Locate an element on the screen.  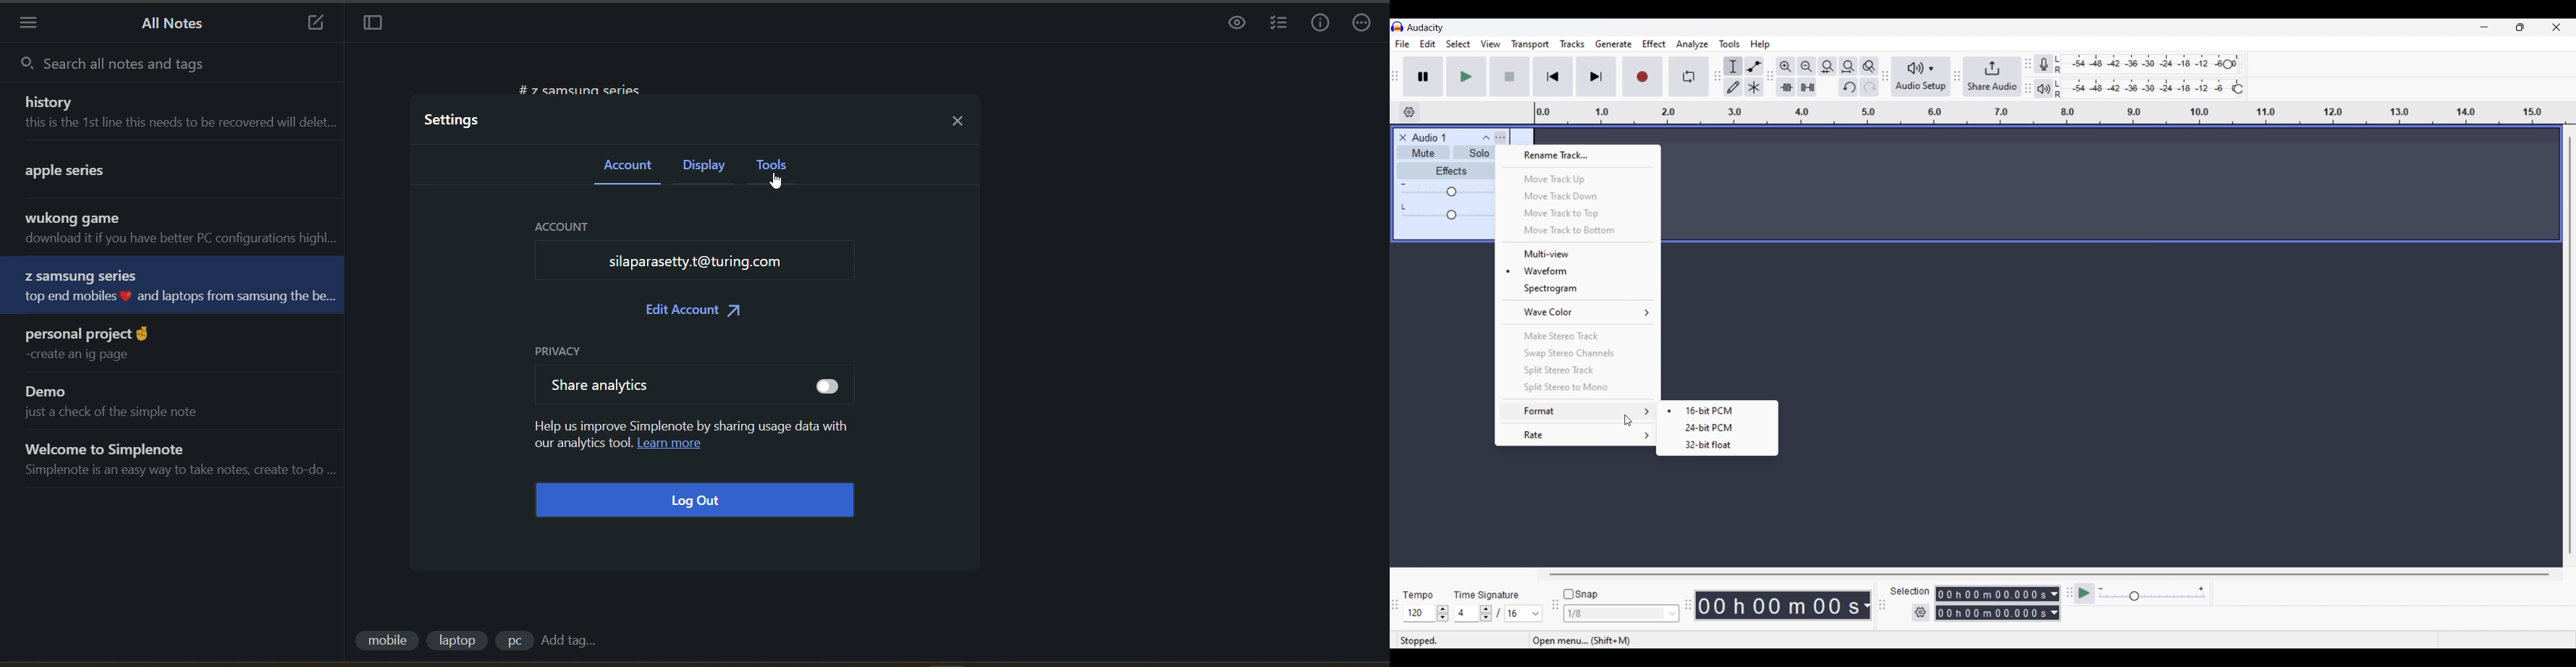
Audio 1 is located at coordinates (1435, 138).